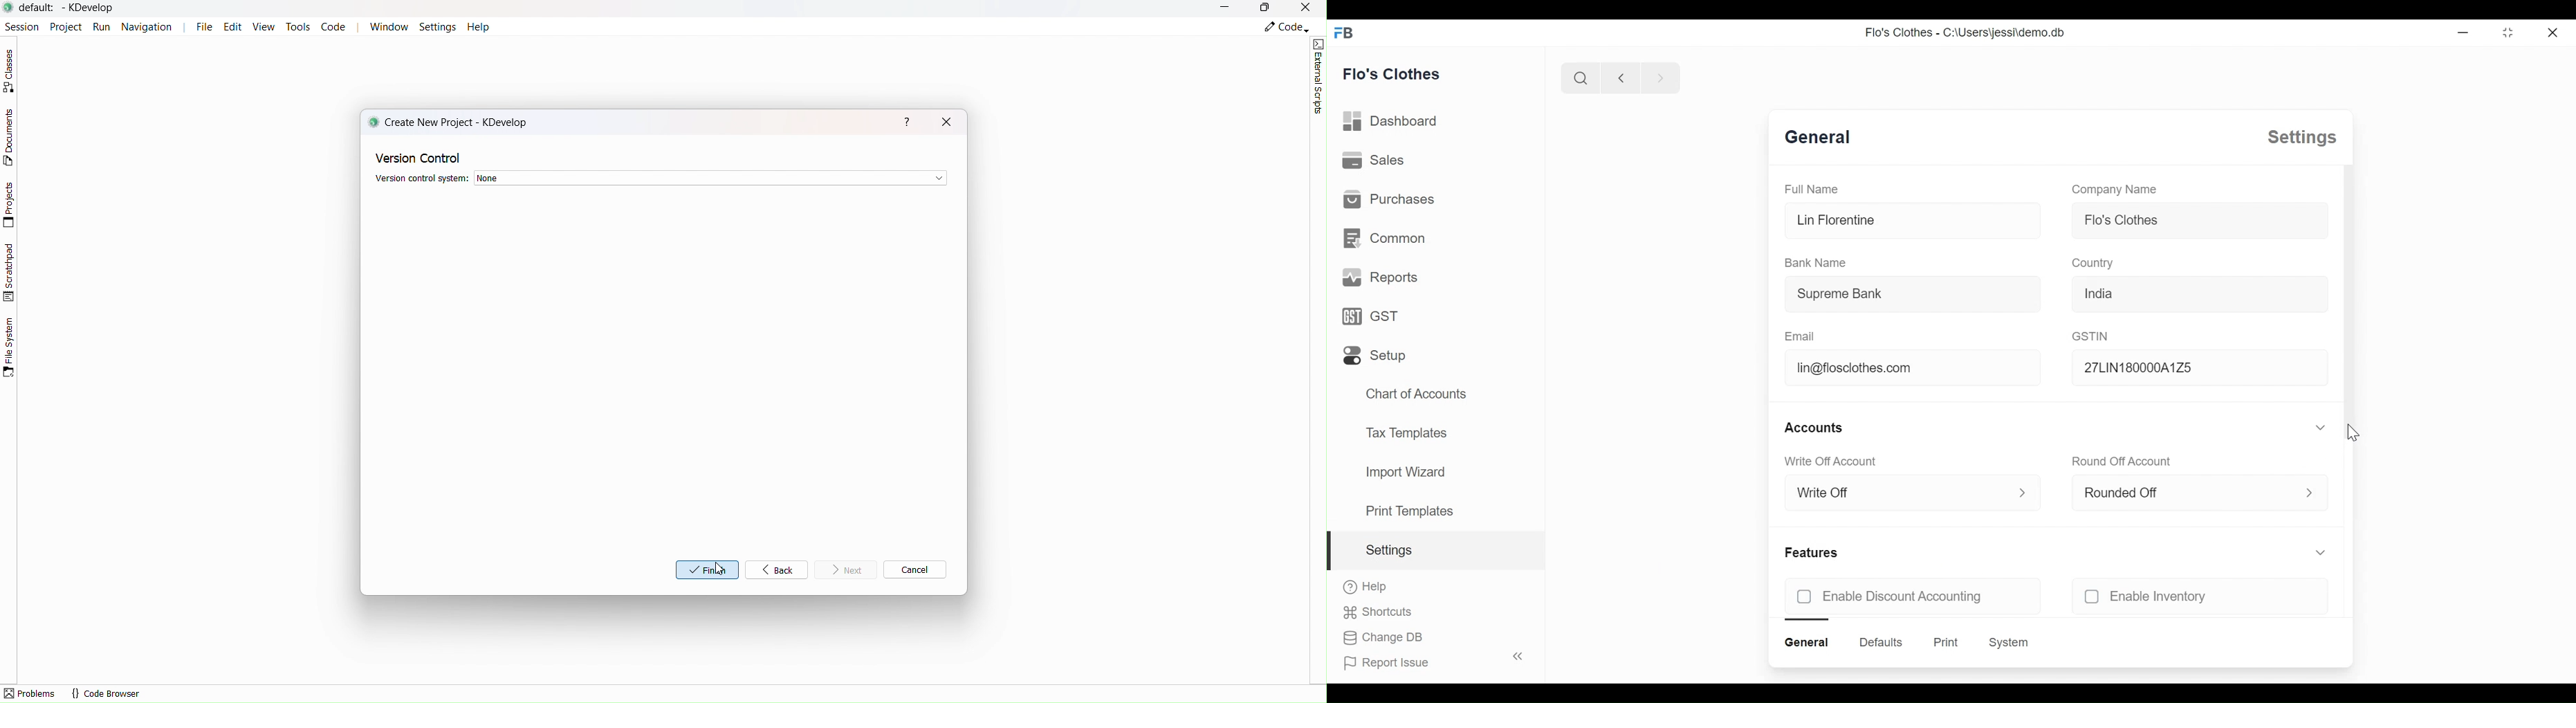 This screenshot has width=2576, height=728. What do you see at coordinates (2555, 31) in the screenshot?
I see `Close` at bounding box center [2555, 31].